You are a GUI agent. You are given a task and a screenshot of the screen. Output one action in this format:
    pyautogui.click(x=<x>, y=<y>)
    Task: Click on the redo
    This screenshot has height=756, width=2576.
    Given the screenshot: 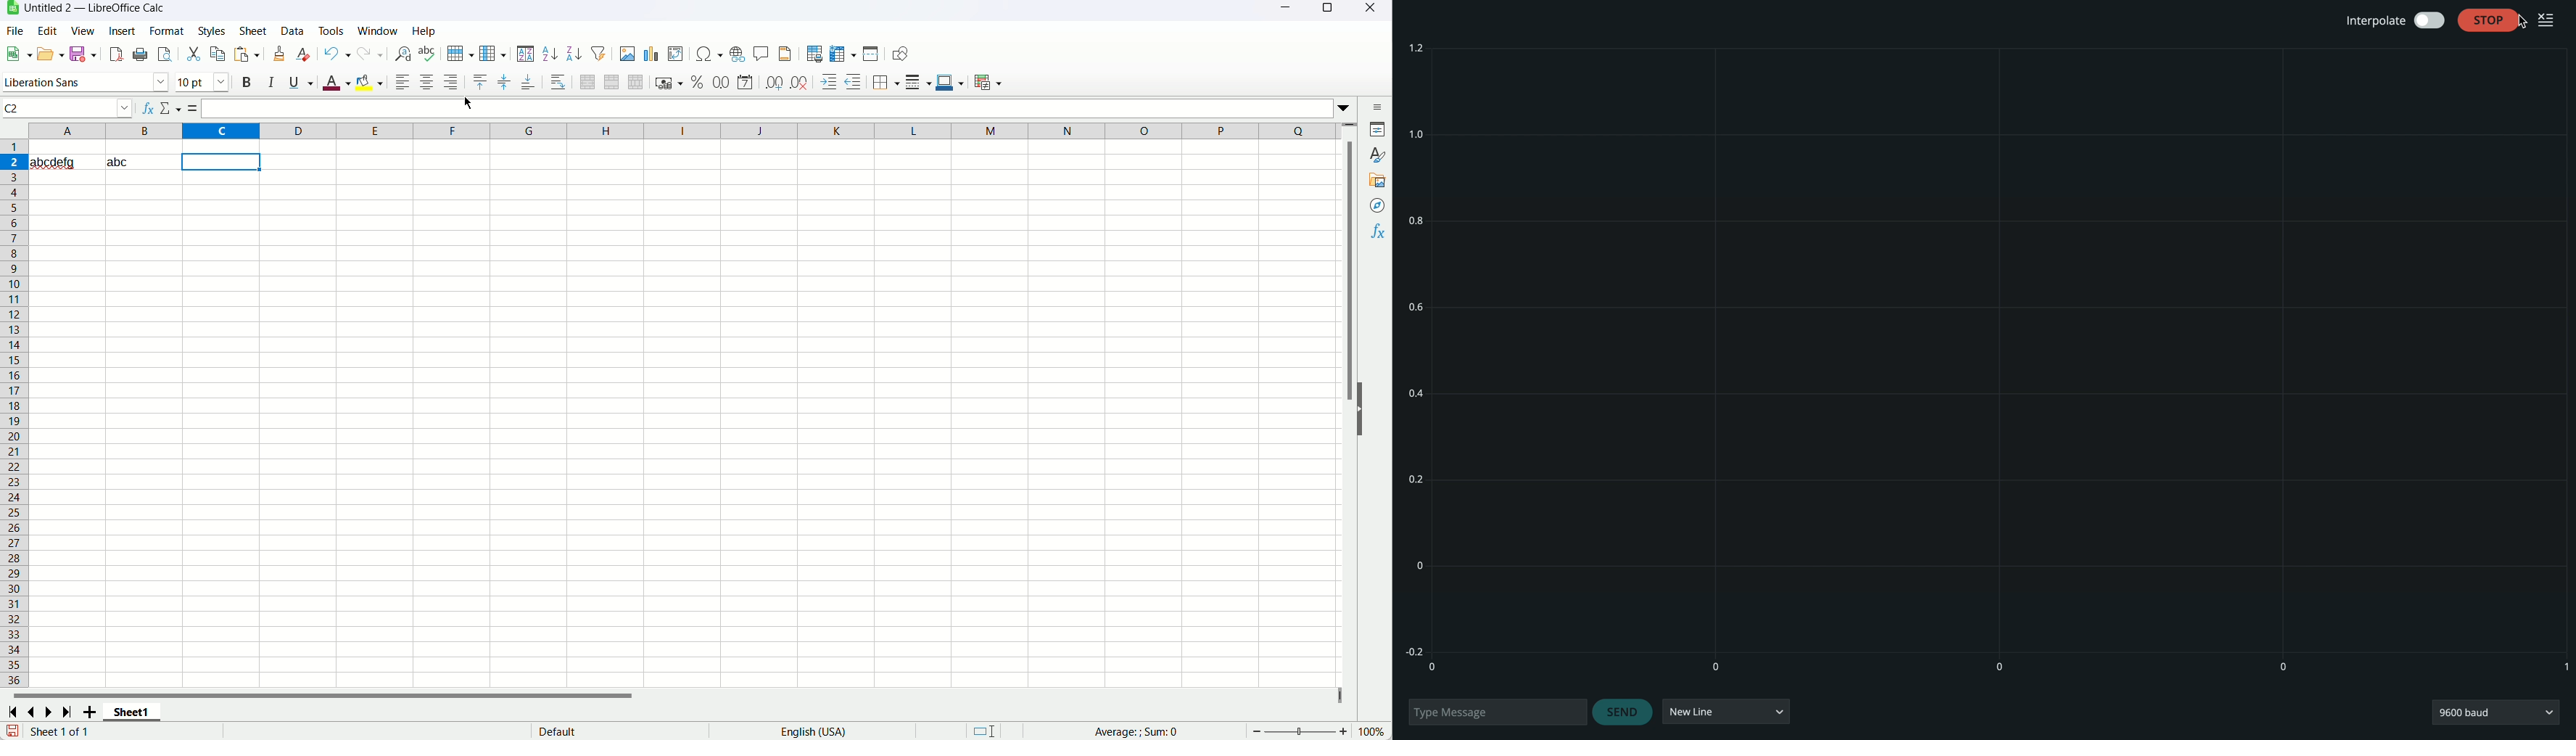 What is the action you would take?
    pyautogui.click(x=371, y=54)
    